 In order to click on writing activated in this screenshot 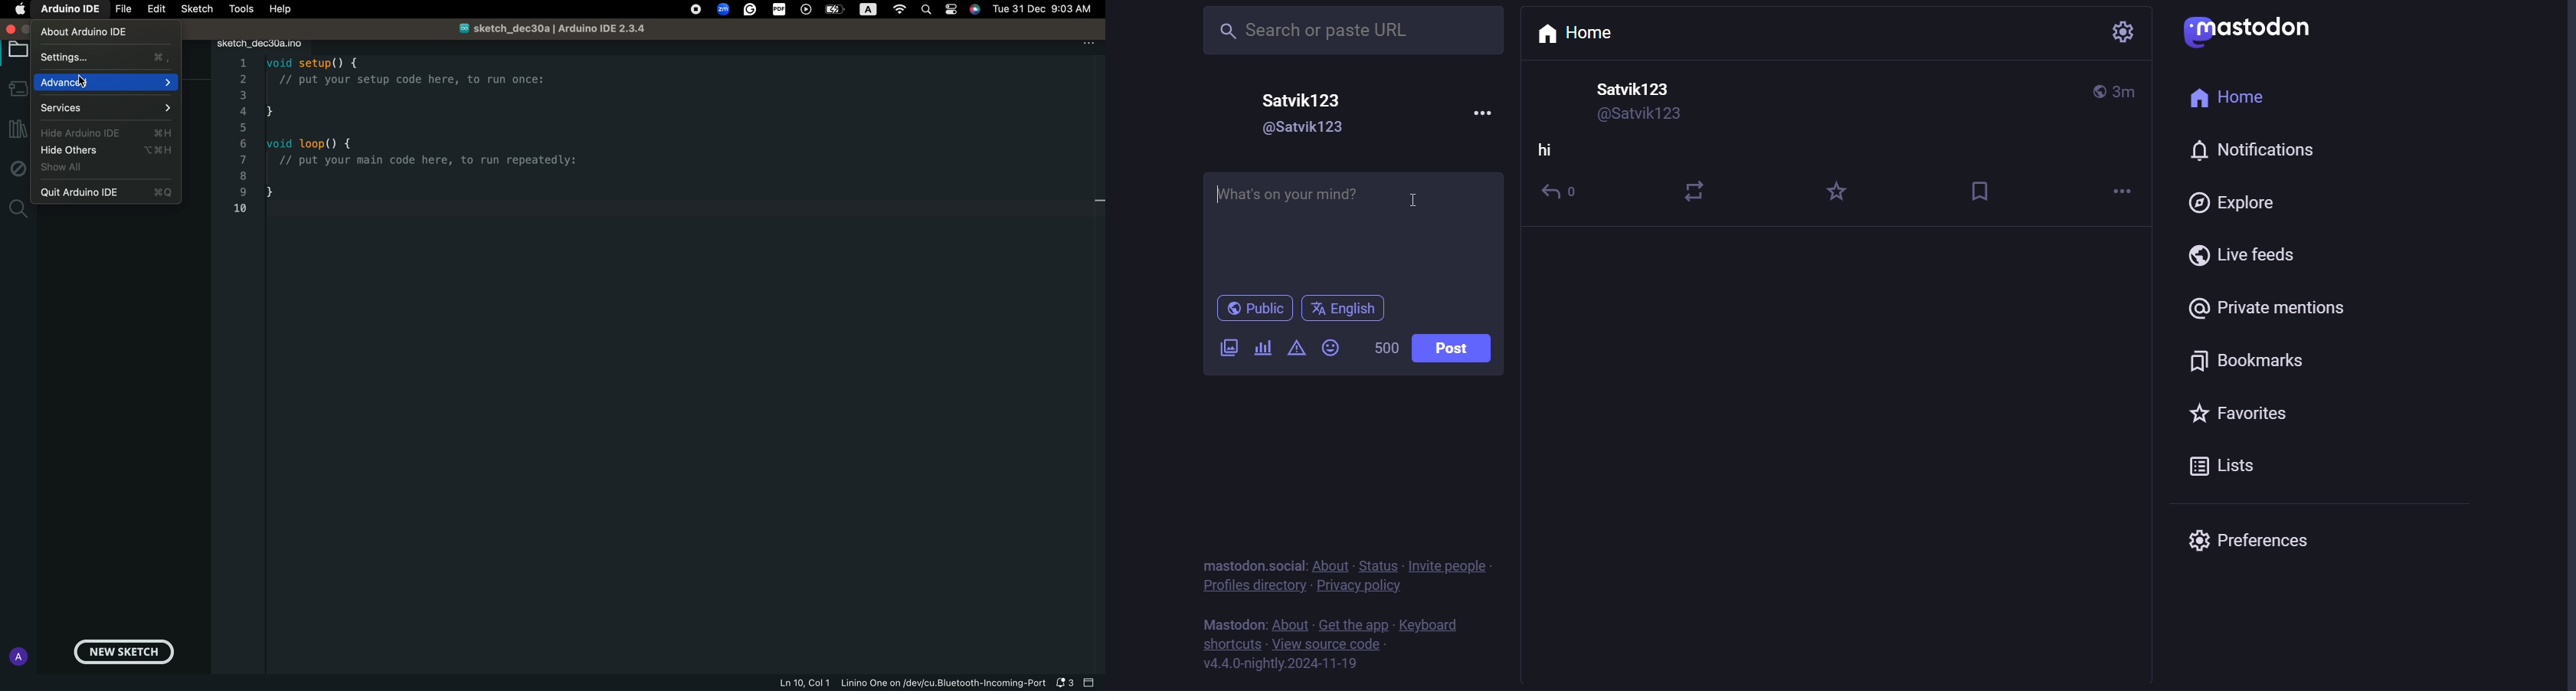, I will do `click(1283, 194)`.